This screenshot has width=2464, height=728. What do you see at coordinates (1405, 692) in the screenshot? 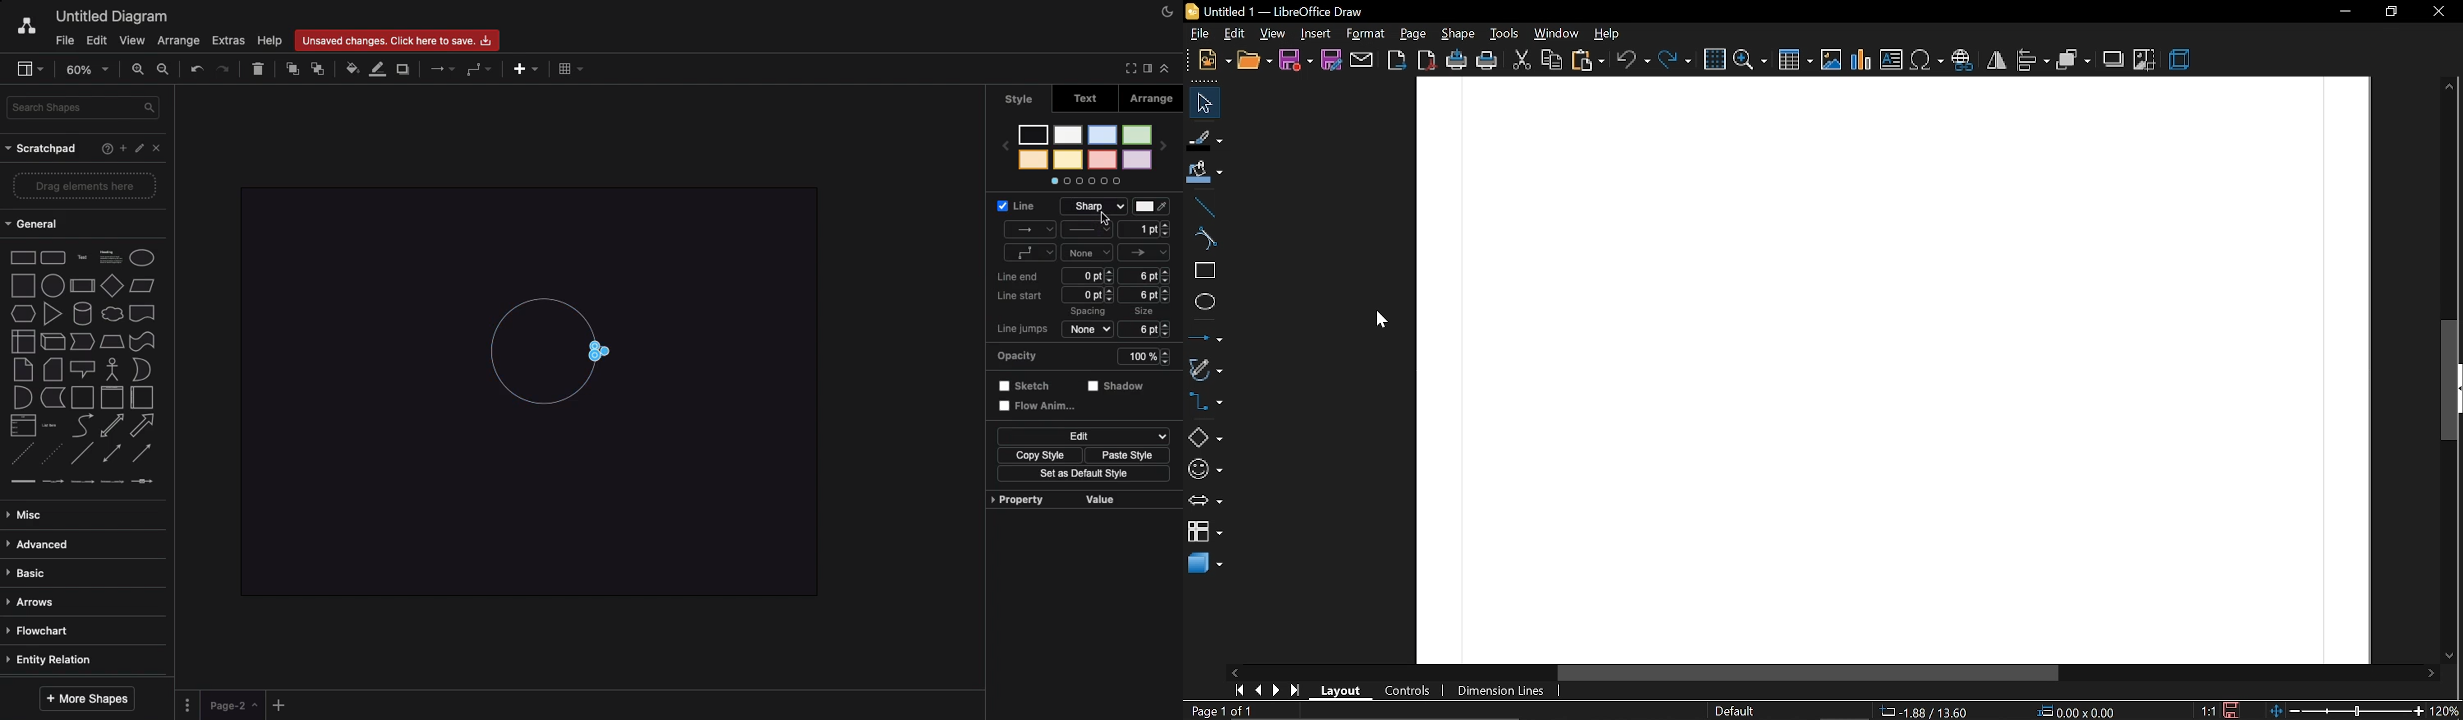
I see `controls` at bounding box center [1405, 692].